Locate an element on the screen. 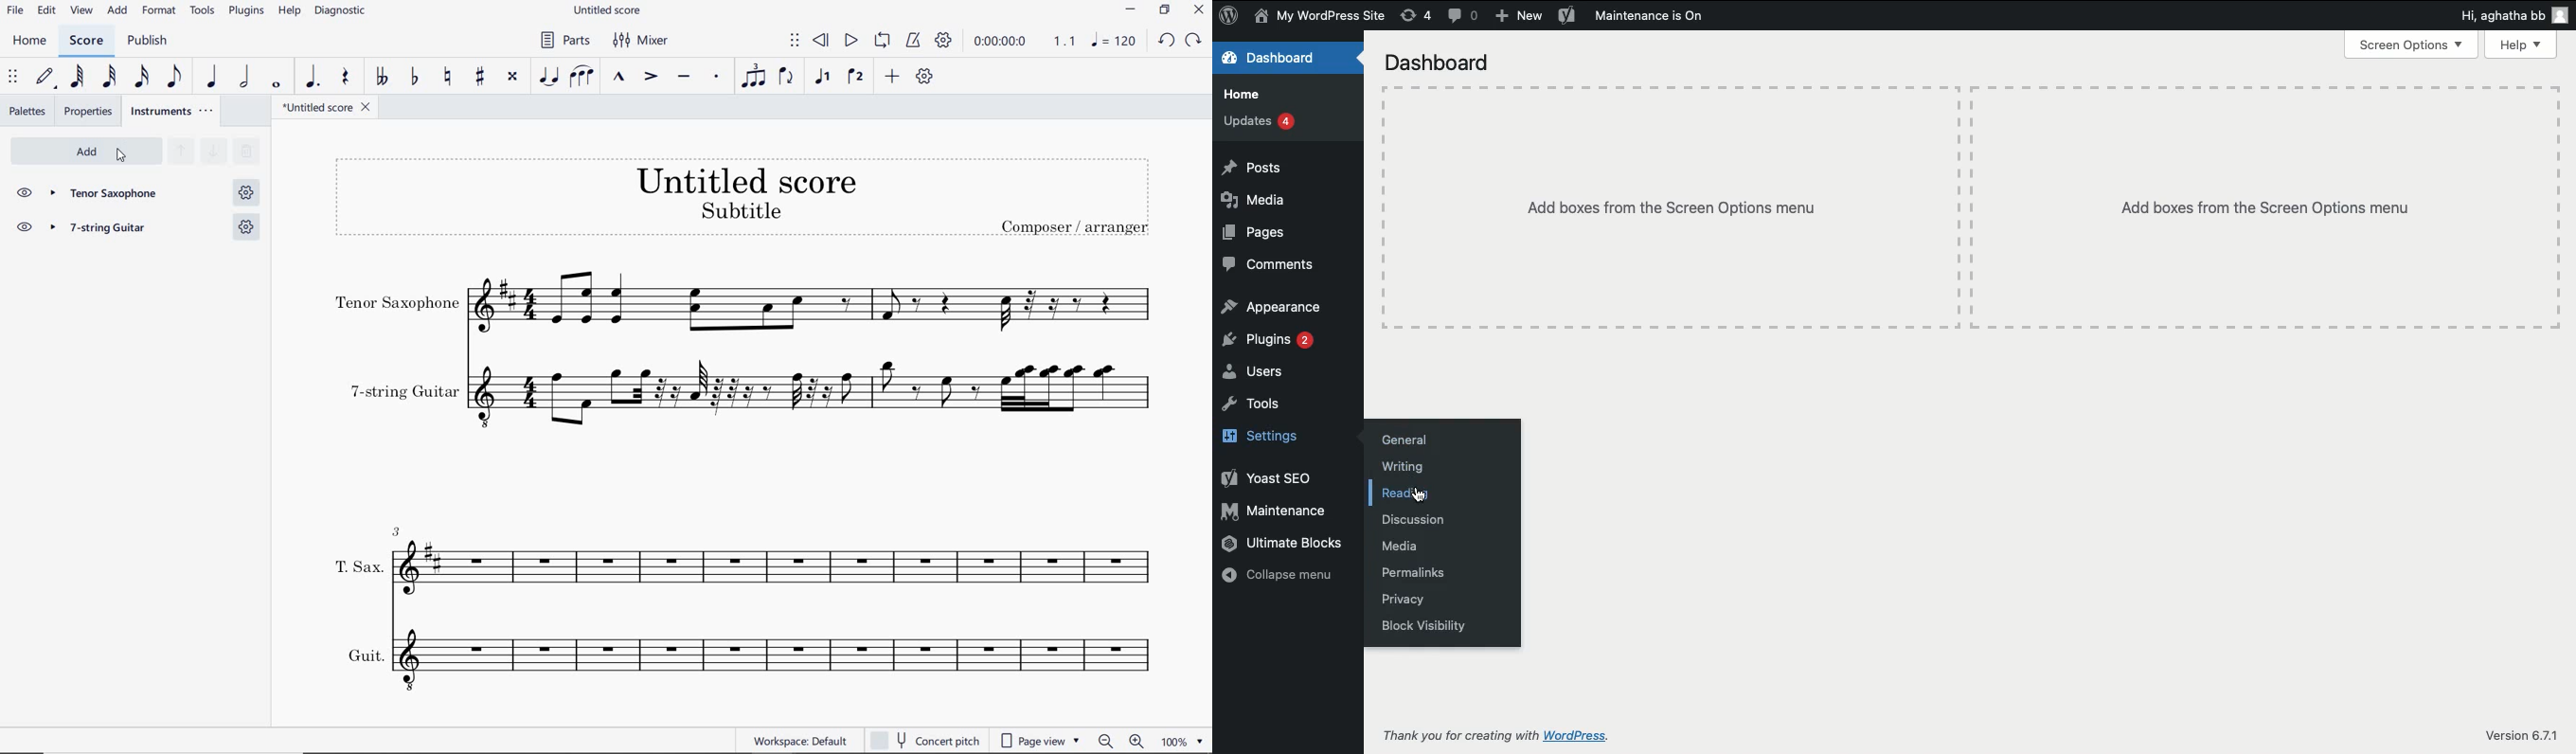 This screenshot has height=756, width=2576. block visibility  is located at coordinates (1423, 625).